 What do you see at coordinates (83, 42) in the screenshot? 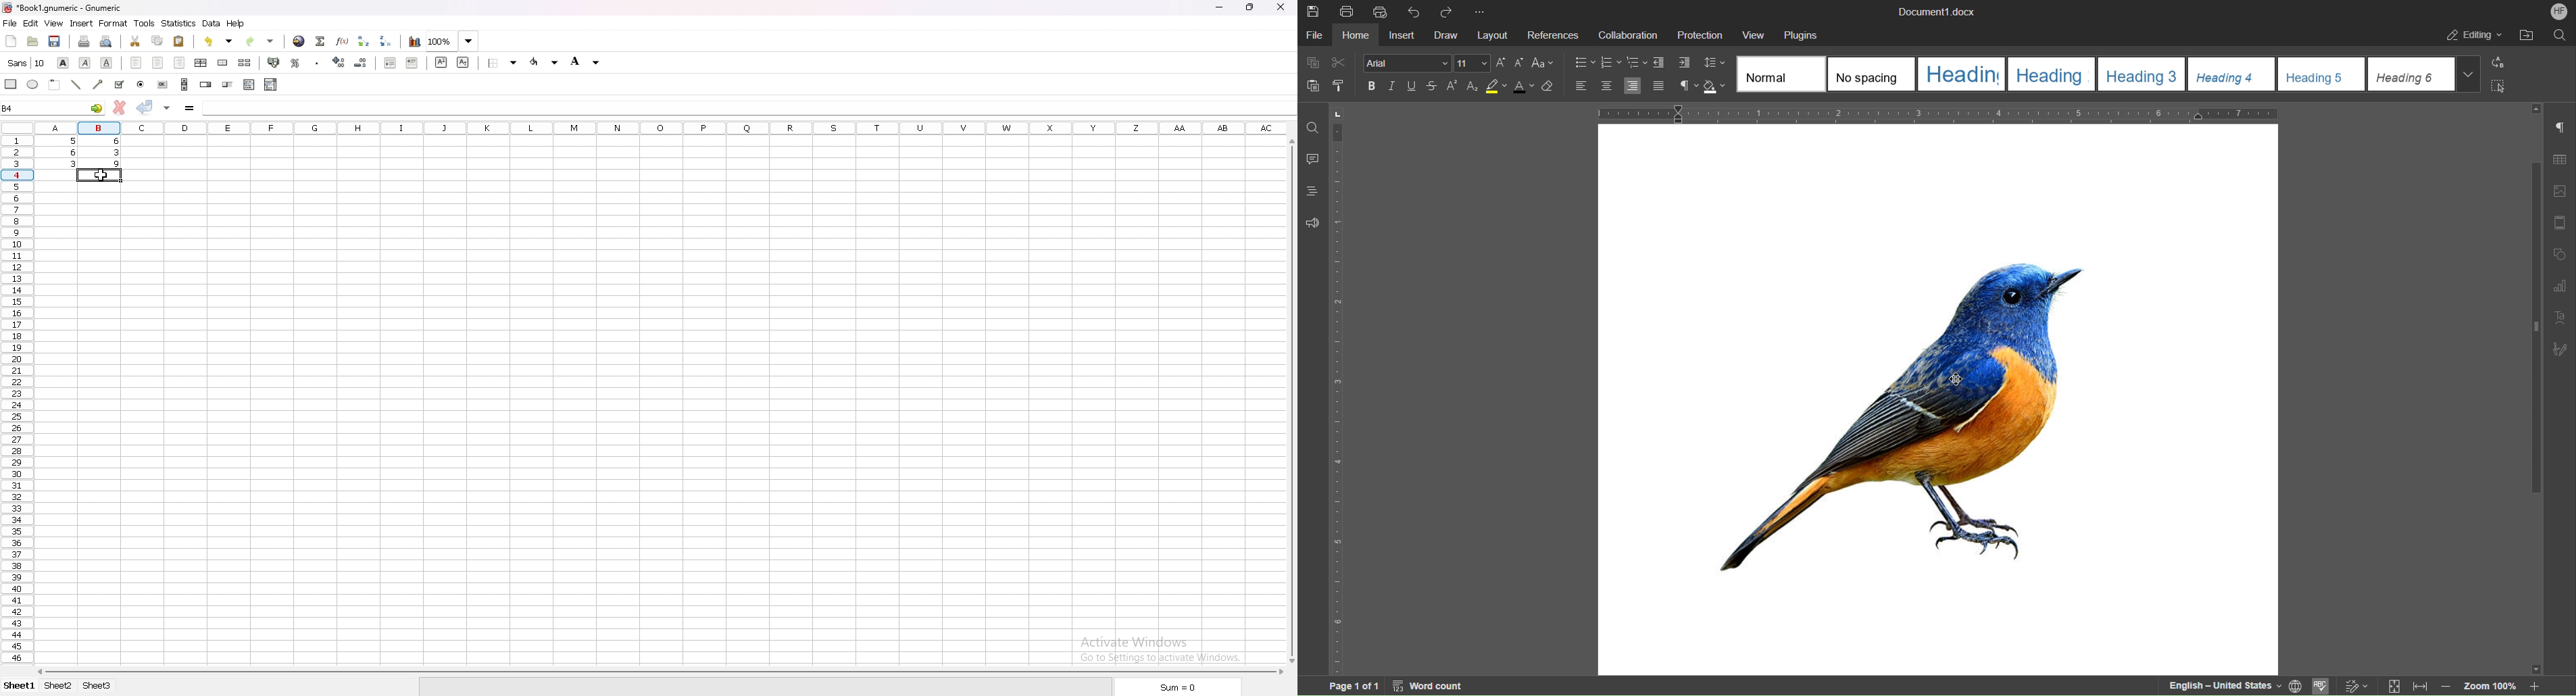
I see `print` at bounding box center [83, 42].